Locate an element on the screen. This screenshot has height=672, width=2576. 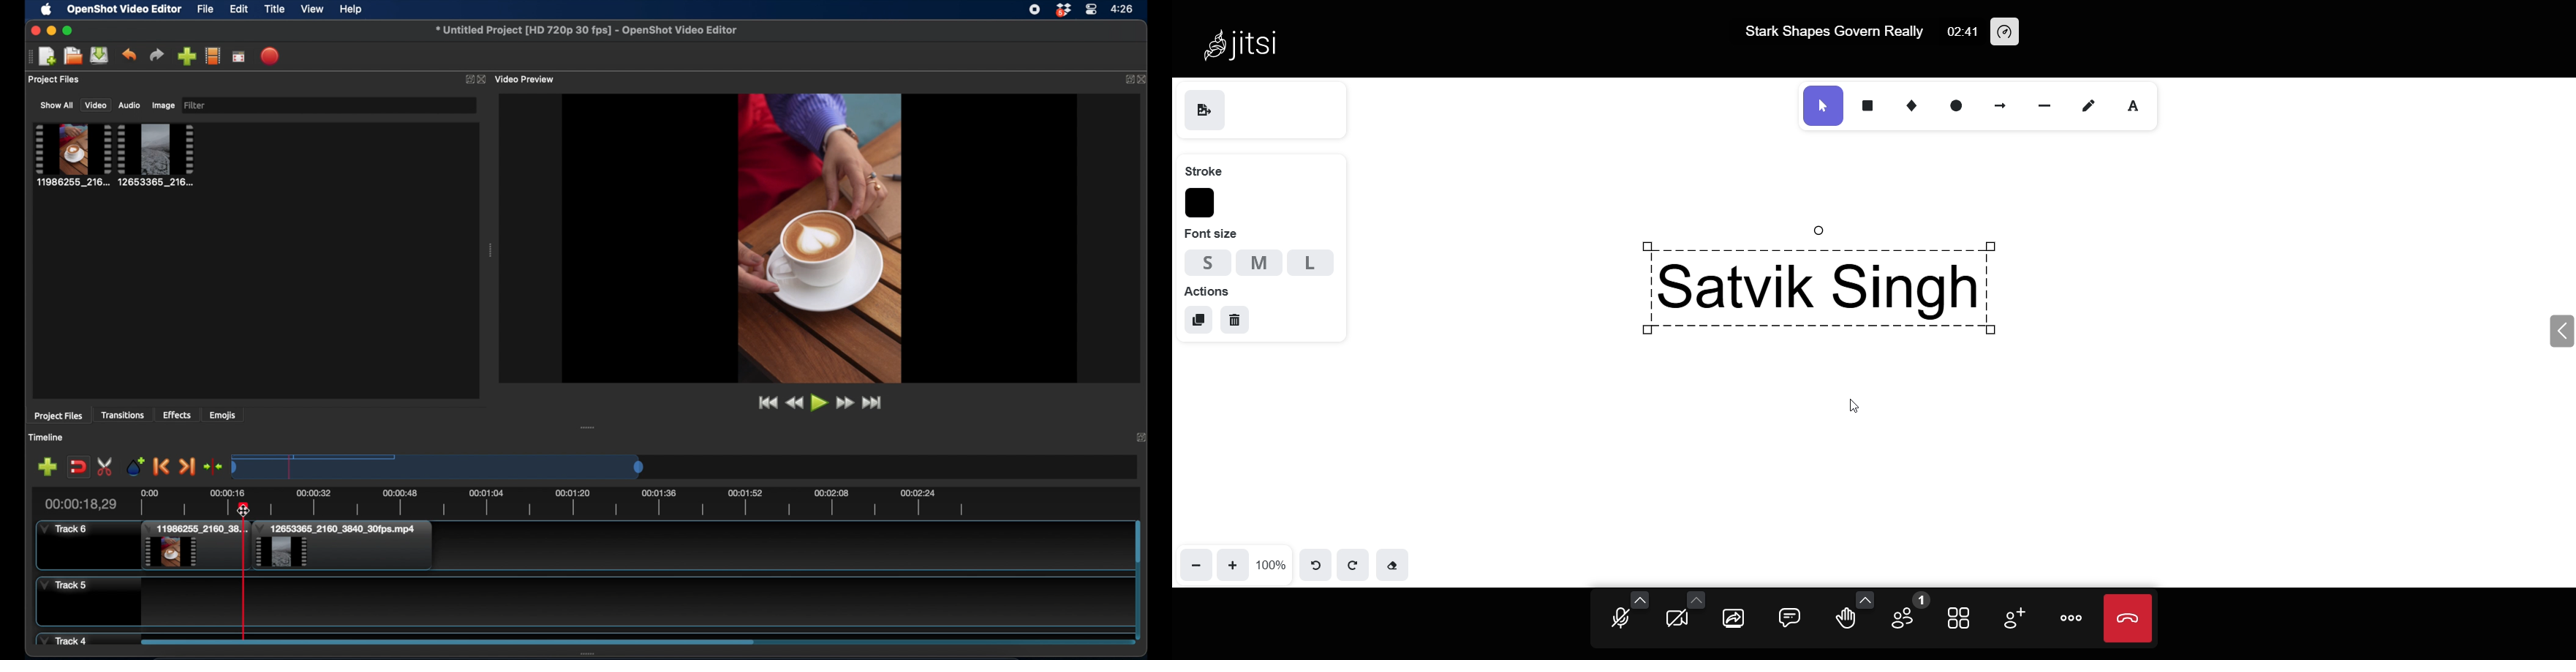
medium is located at coordinates (1259, 262).